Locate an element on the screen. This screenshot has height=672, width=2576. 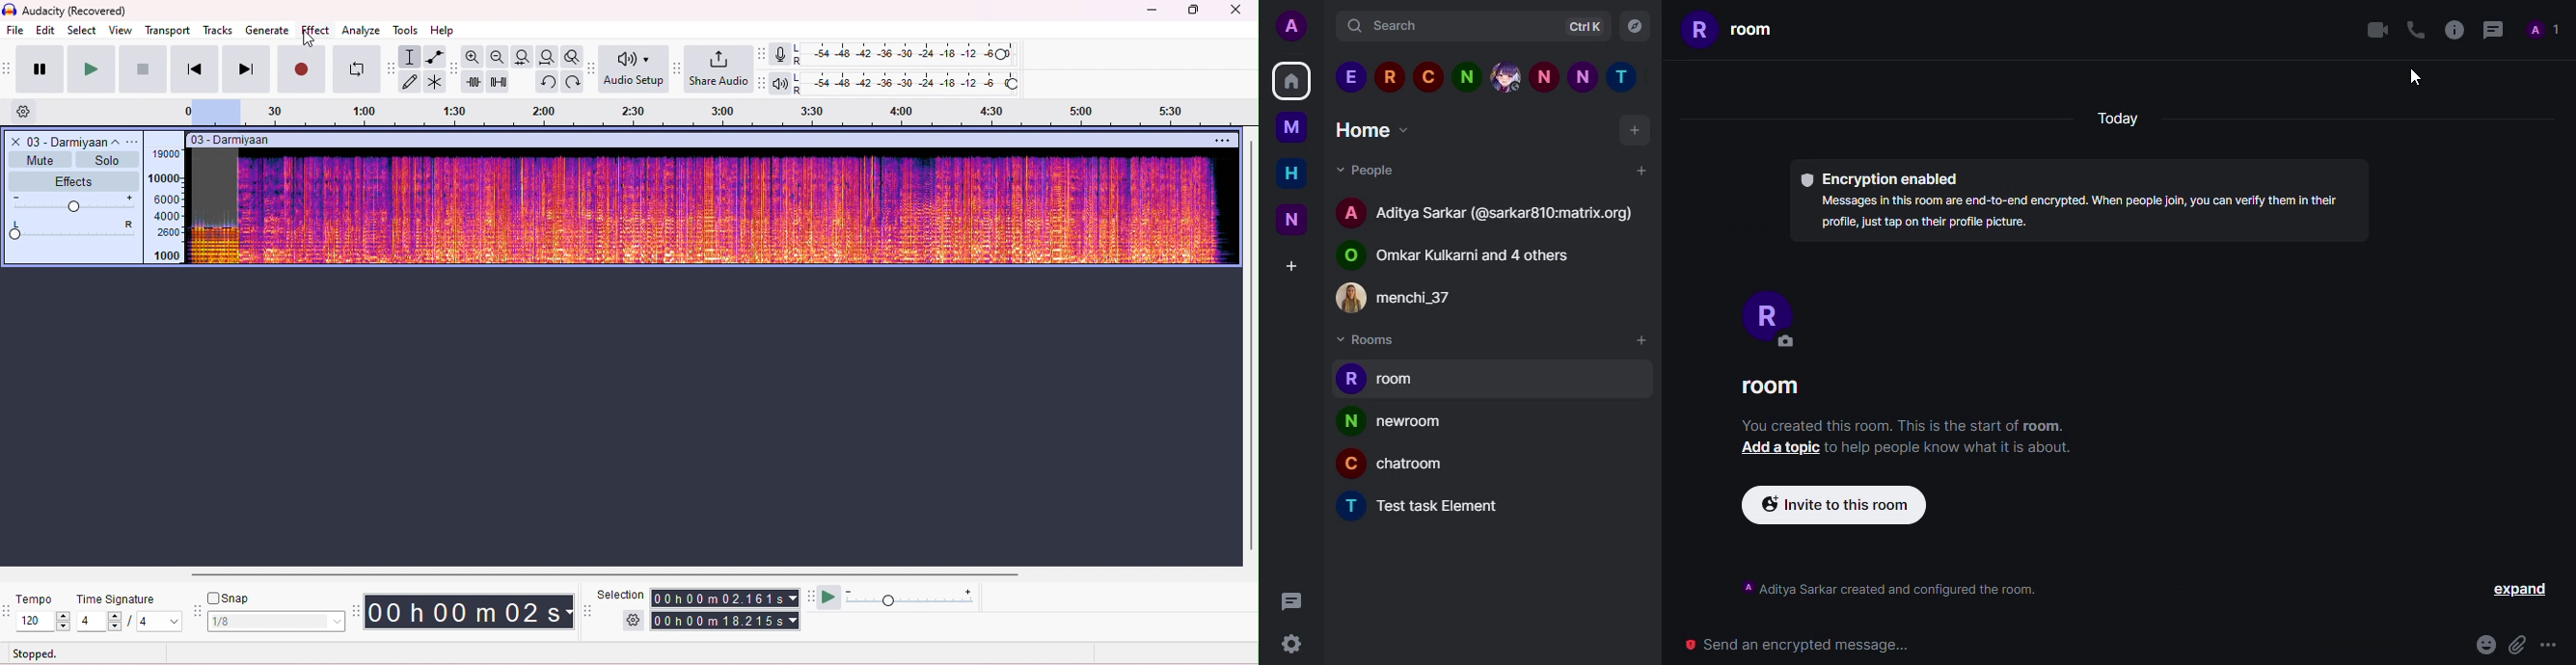
cursor movement is located at coordinates (310, 41).